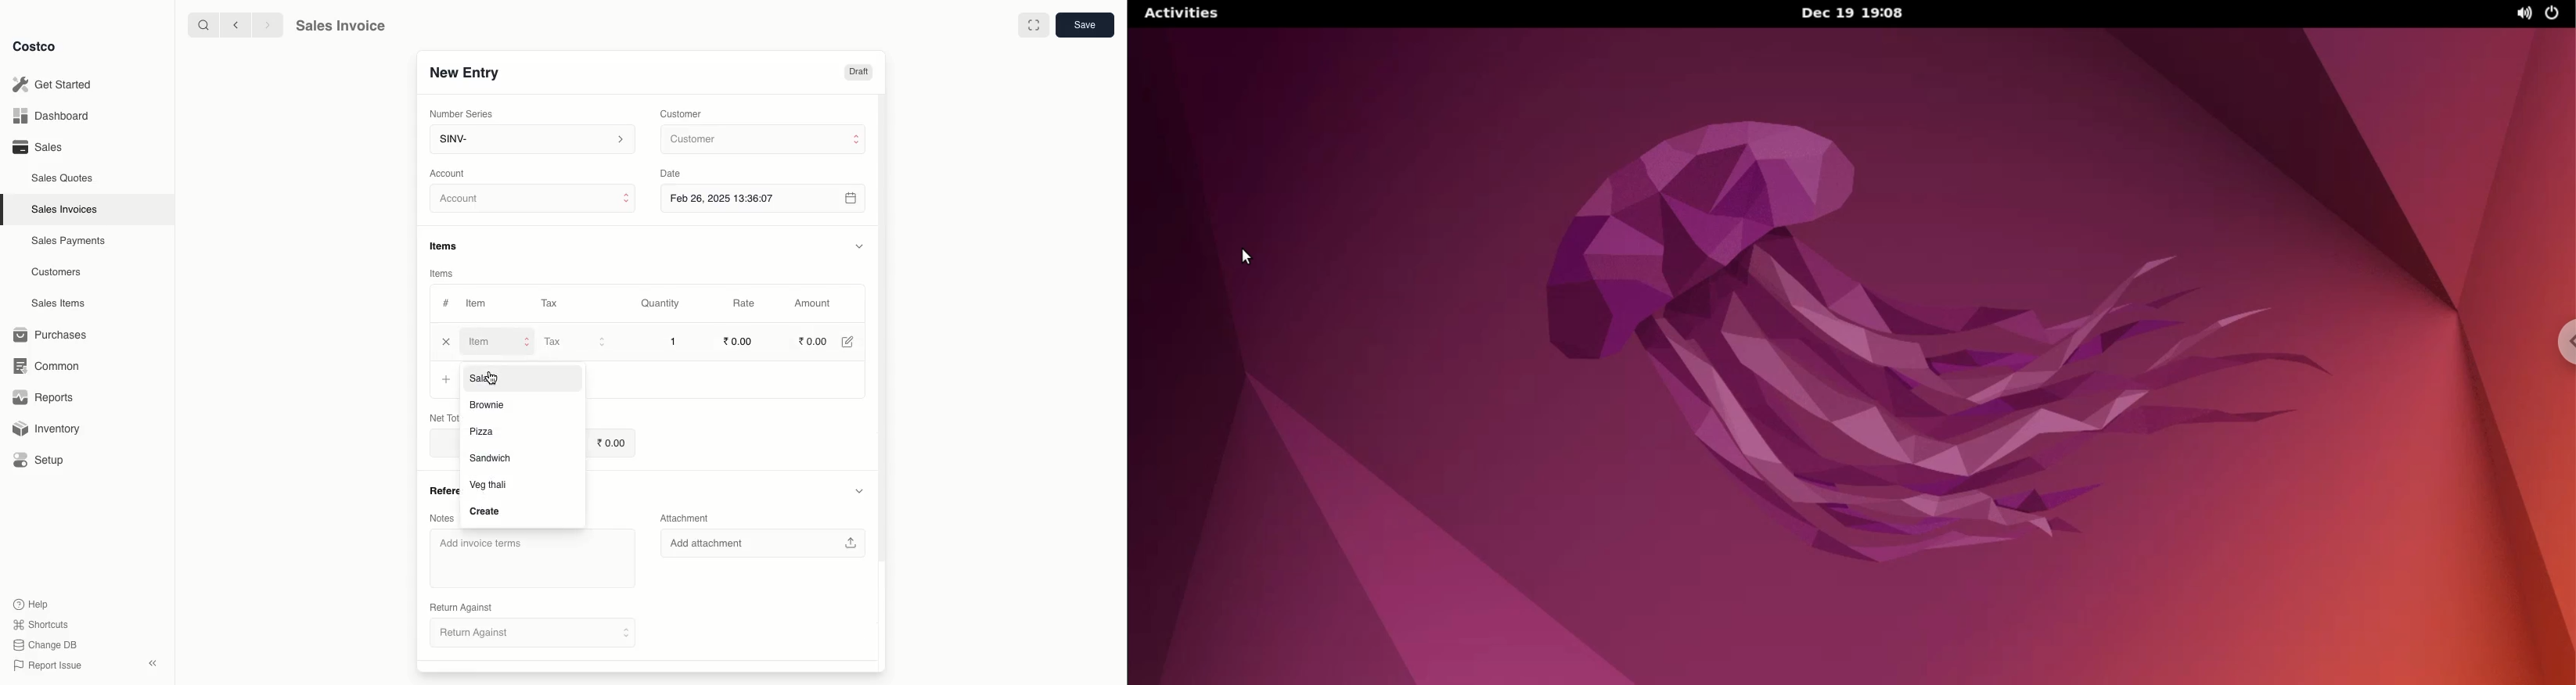 The height and width of the screenshot is (700, 2576). I want to click on References, so click(442, 491).